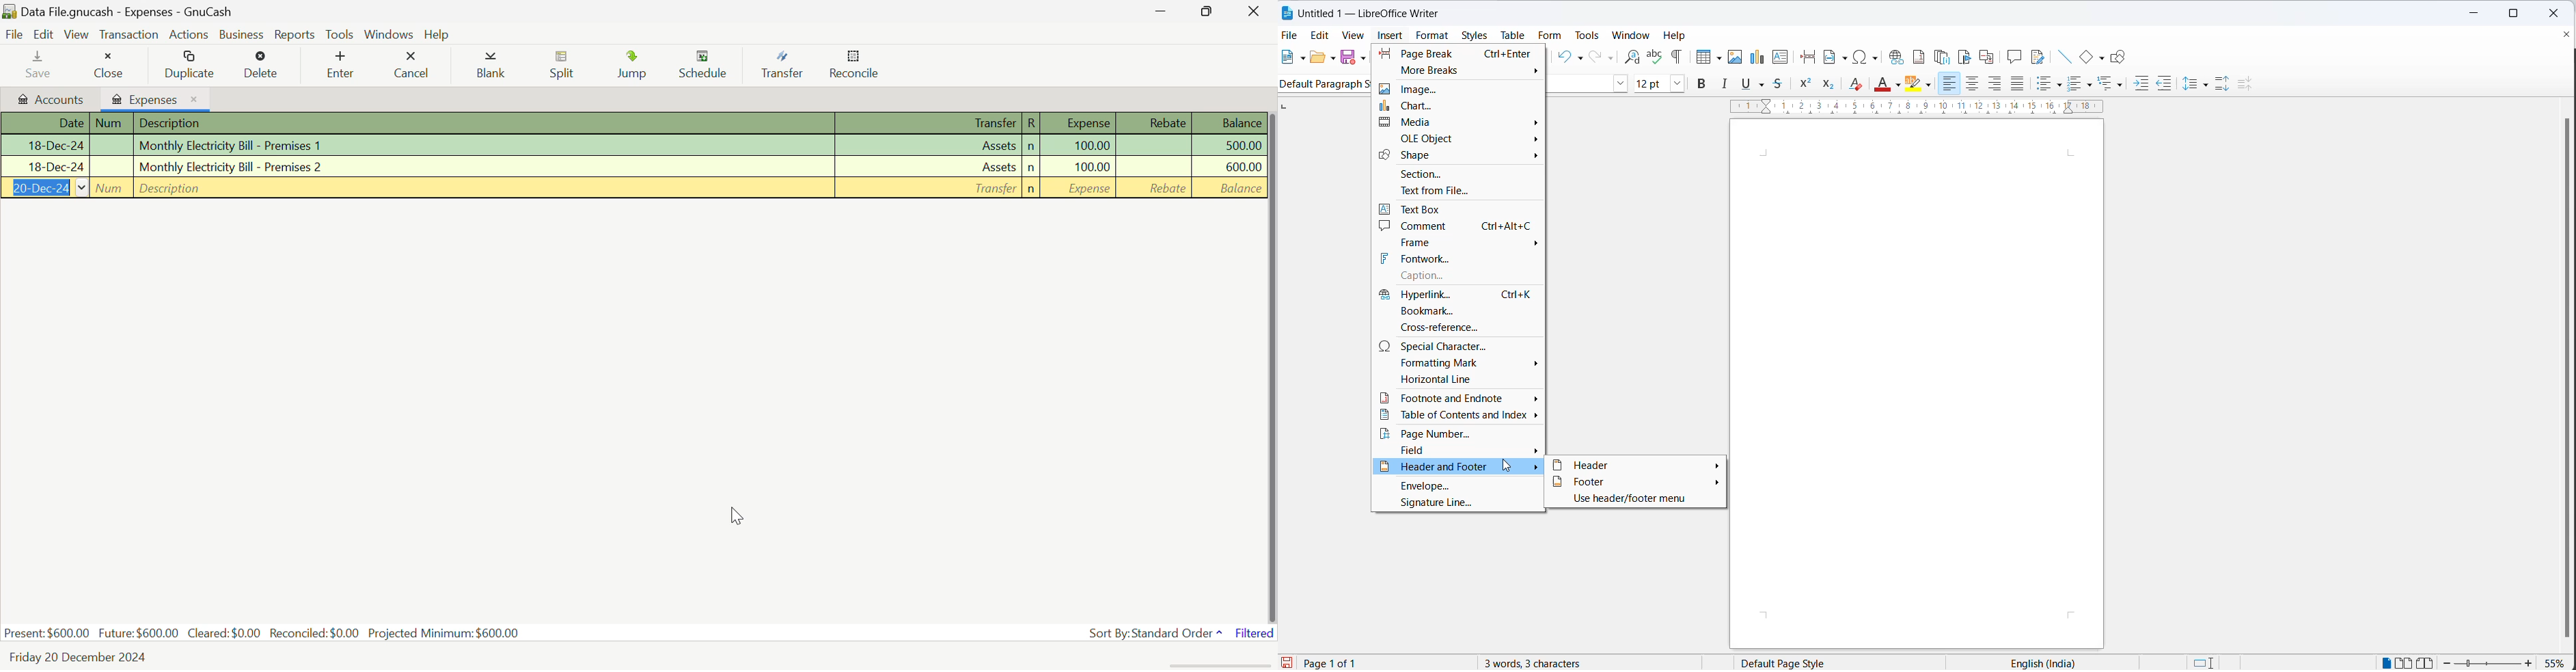 The image size is (2576, 672). Describe the element at coordinates (1328, 59) in the screenshot. I see `open options` at that location.